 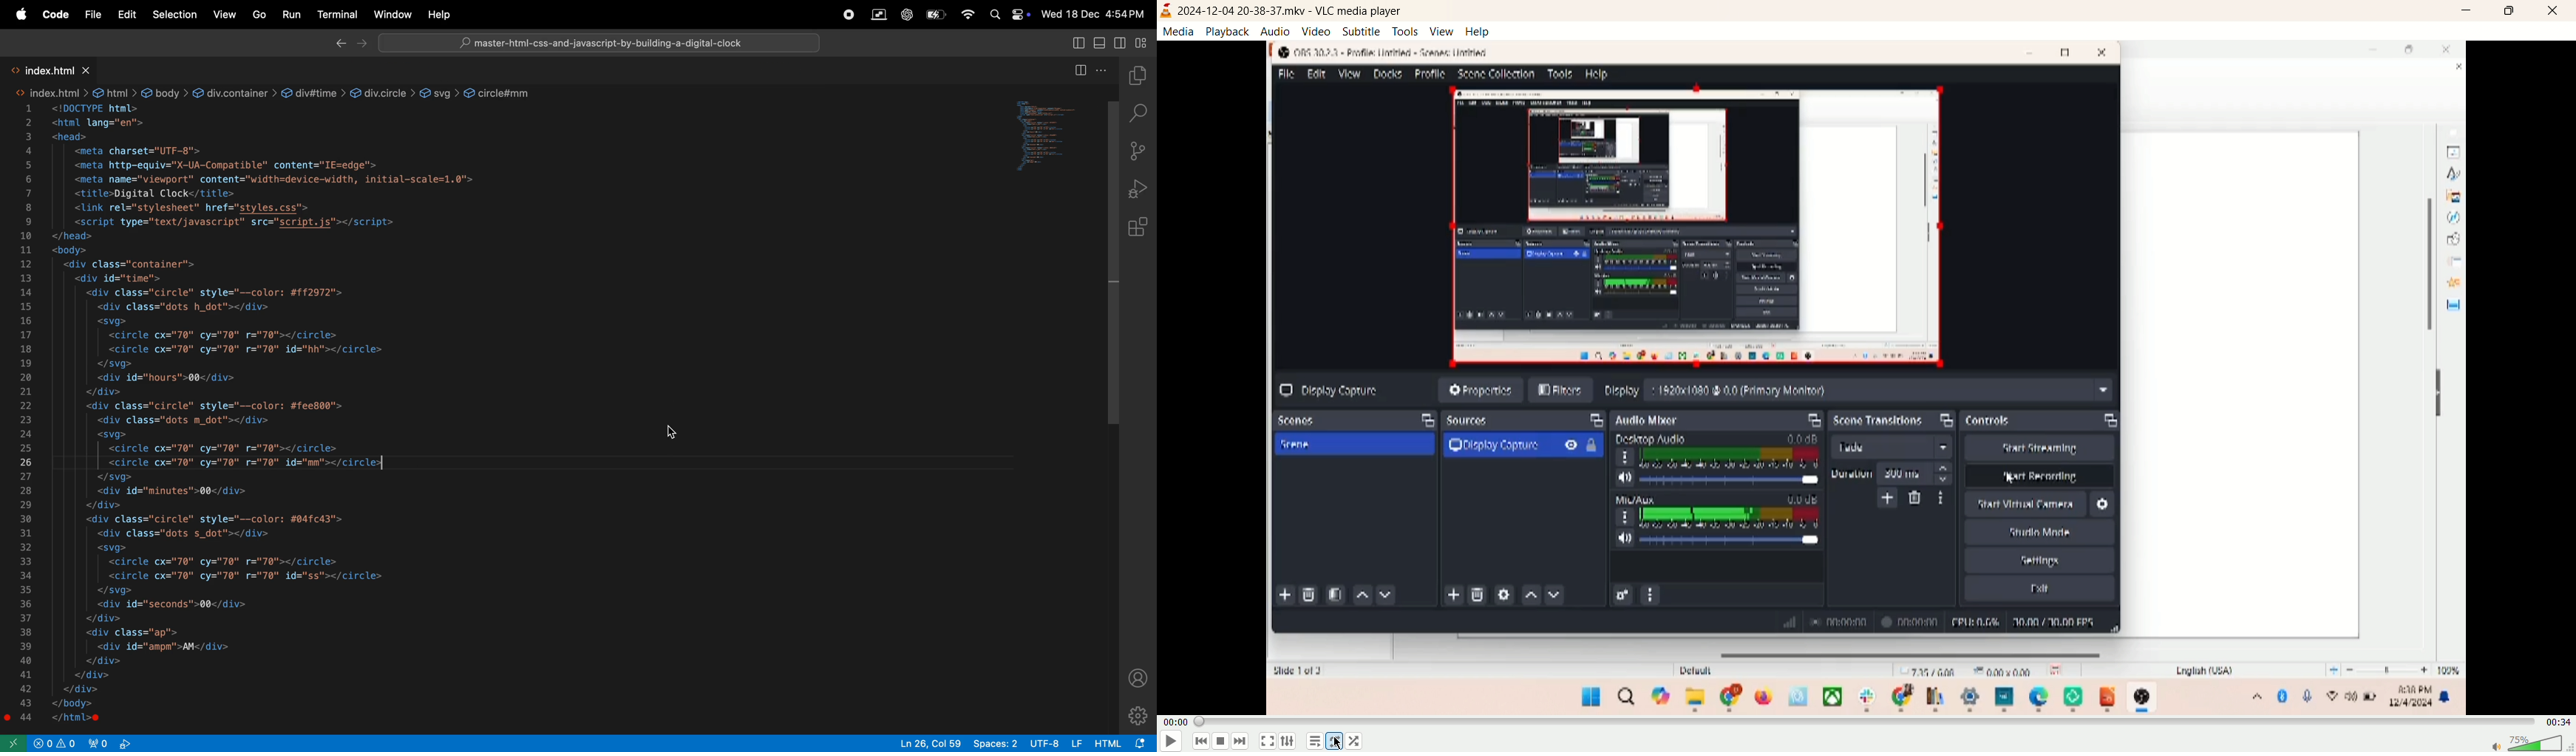 I want to click on Scroll bar, so click(x=1111, y=266).